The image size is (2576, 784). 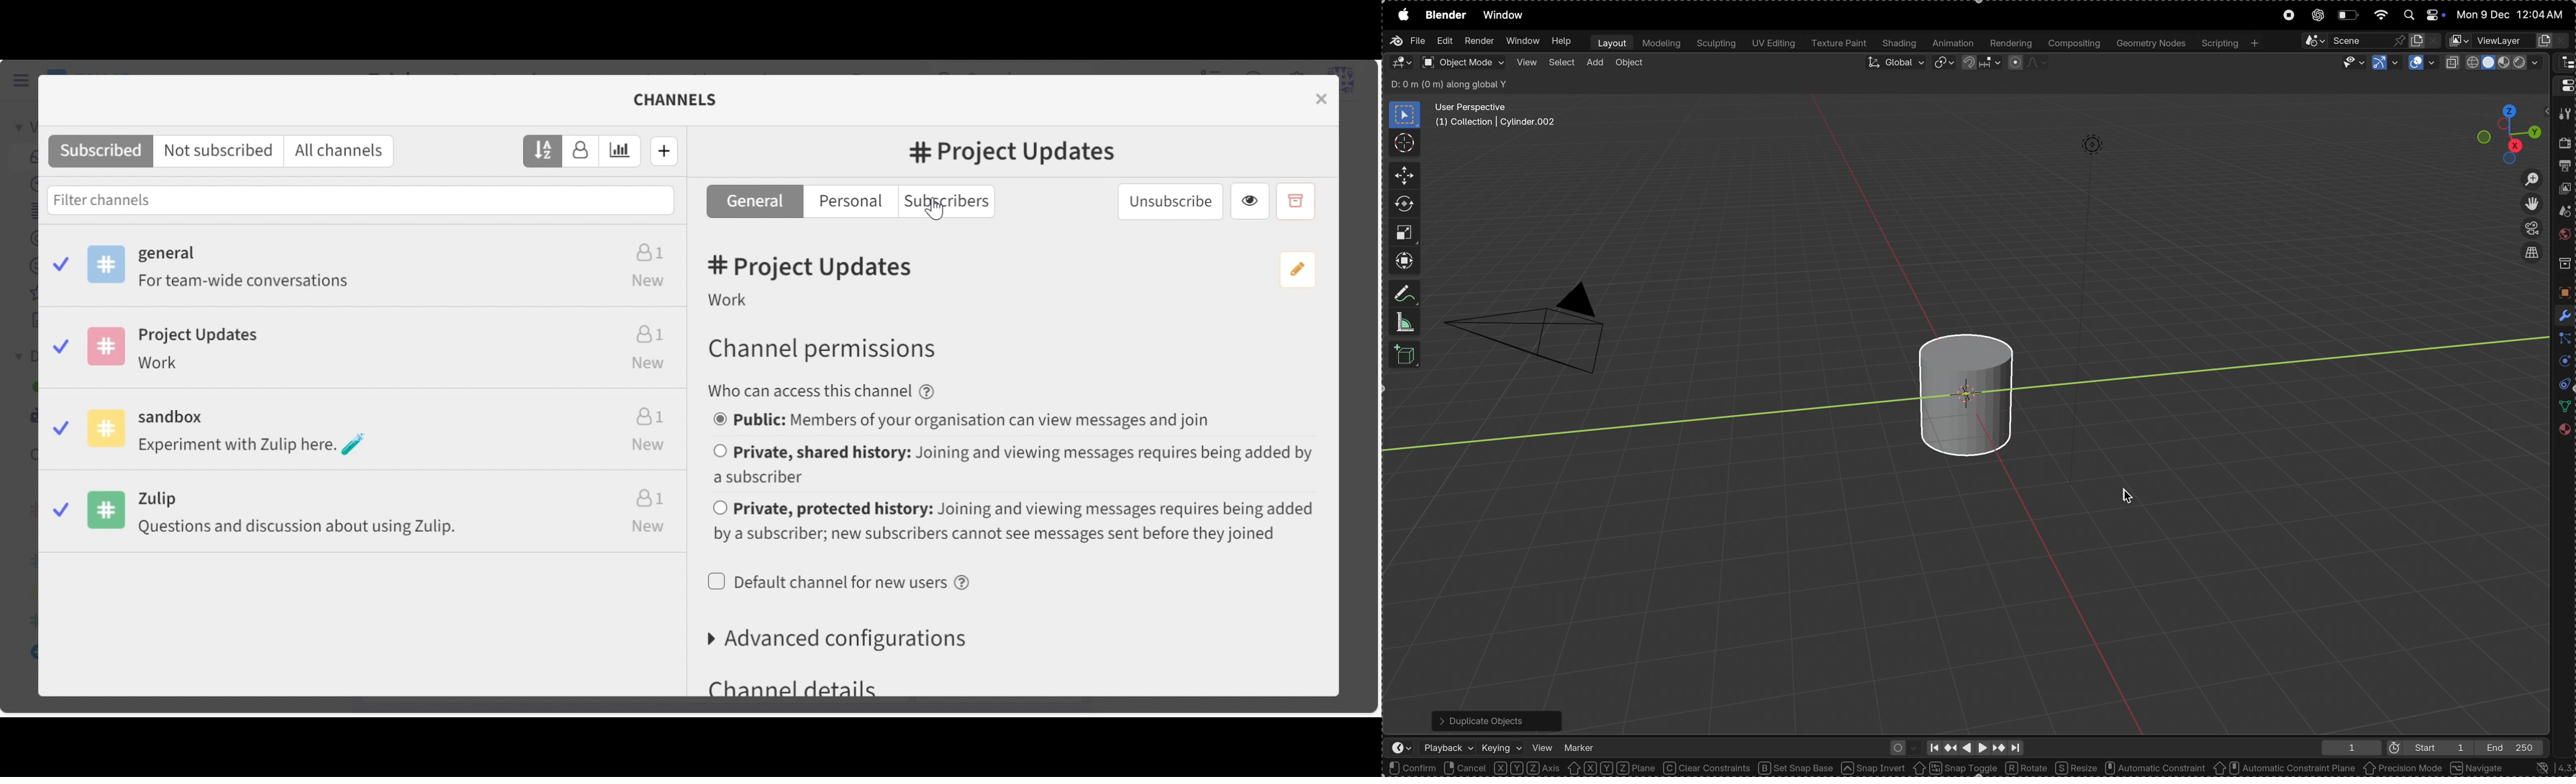 What do you see at coordinates (2563, 314) in the screenshot?
I see `modifiers` at bounding box center [2563, 314].